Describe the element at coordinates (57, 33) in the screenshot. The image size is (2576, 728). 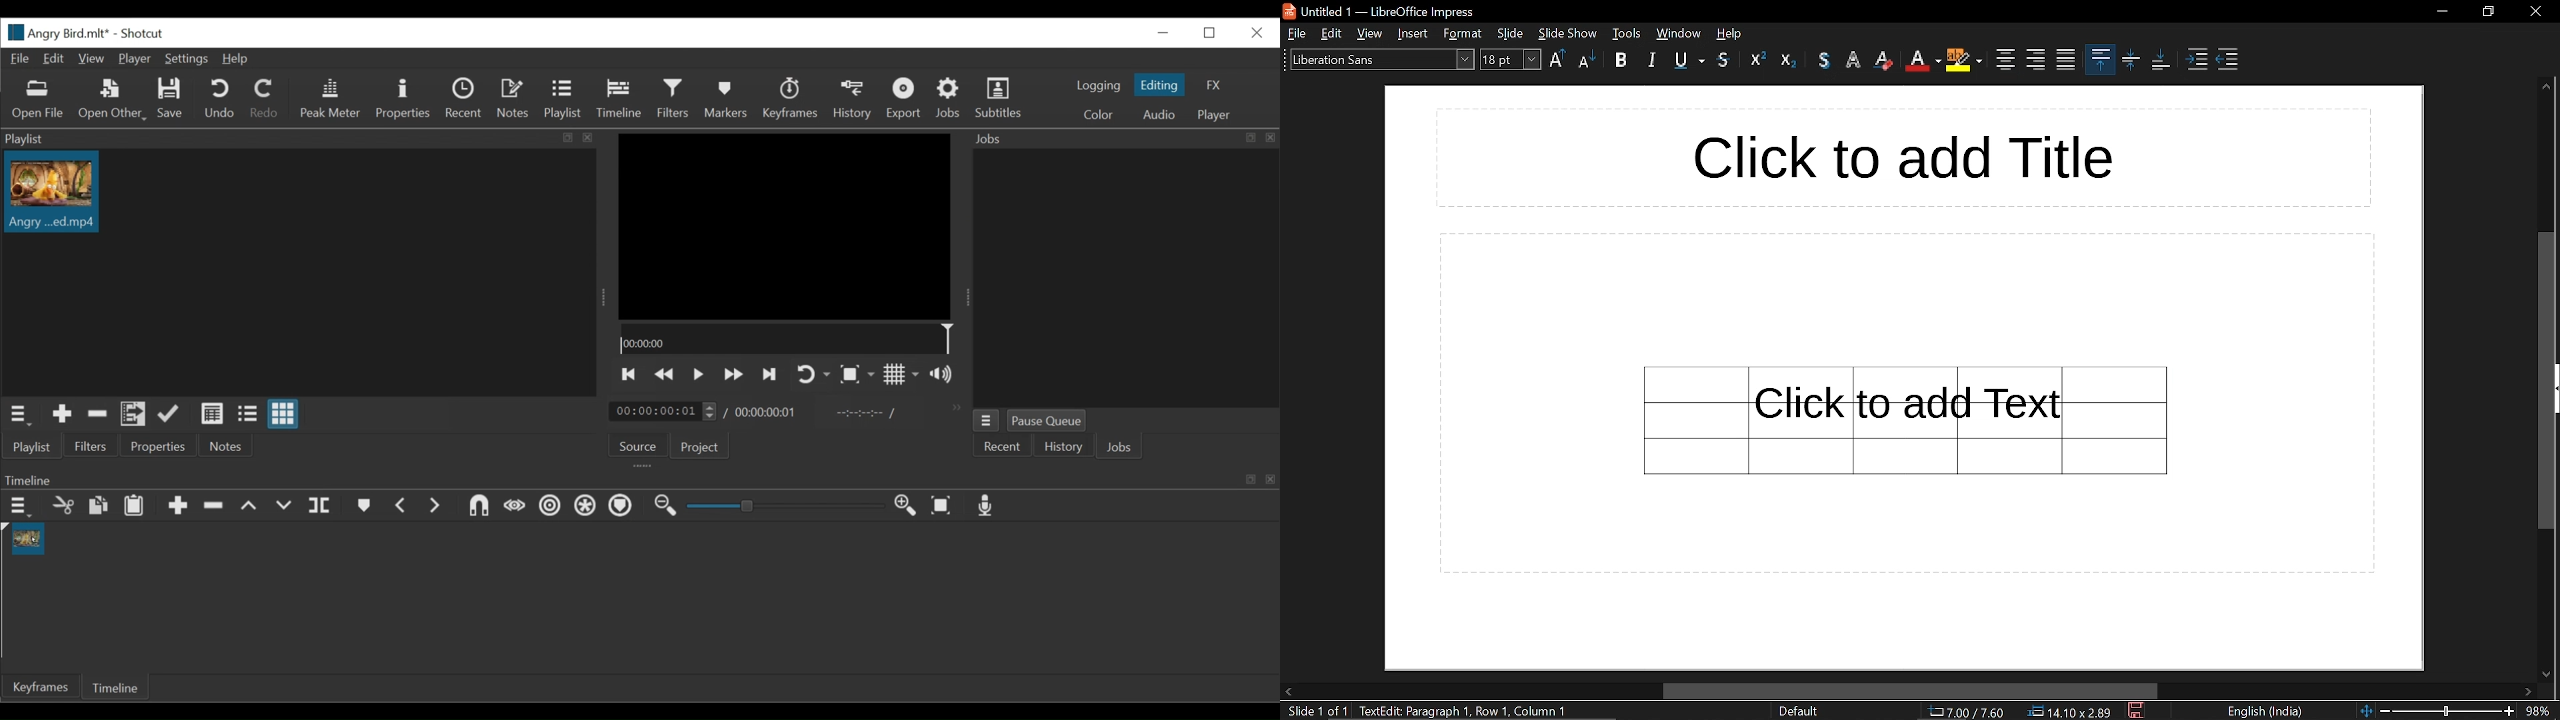
I see `File Name` at that location.